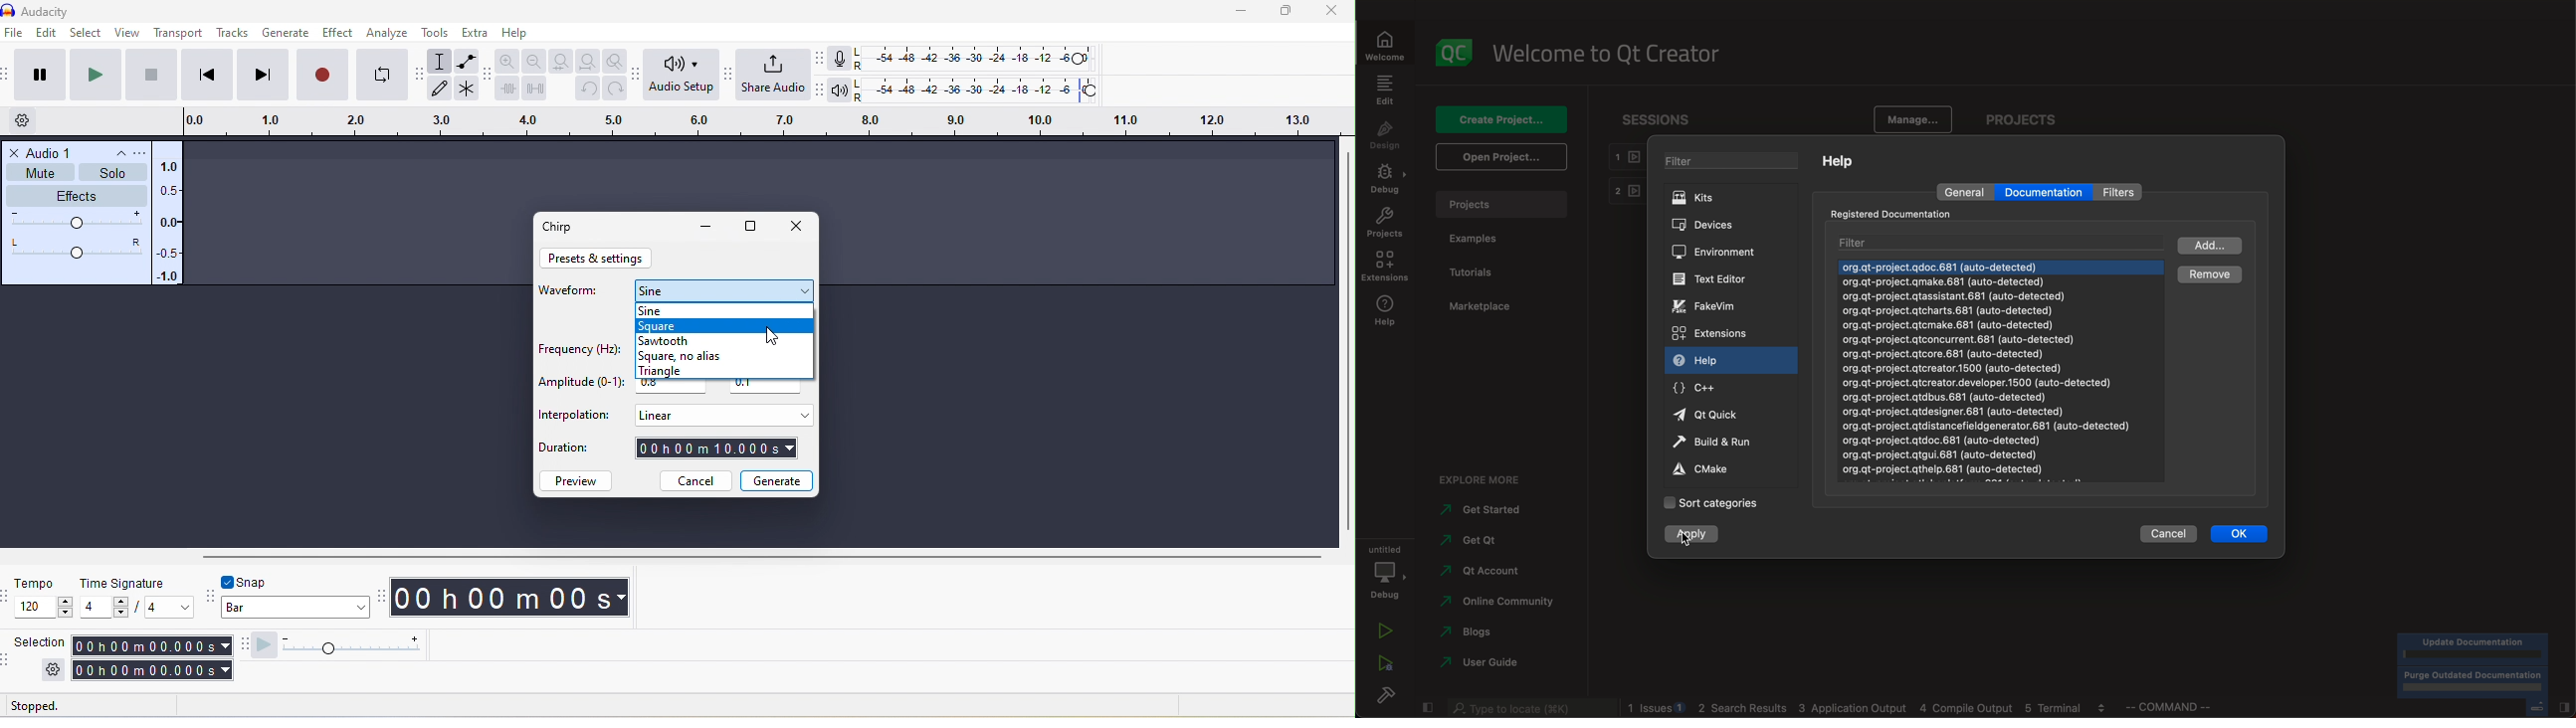 The width and height of the screenshot is (2576, 728). Describe the element at coordinates (670, 388) in the screenshot. I see `0.8` at that location.